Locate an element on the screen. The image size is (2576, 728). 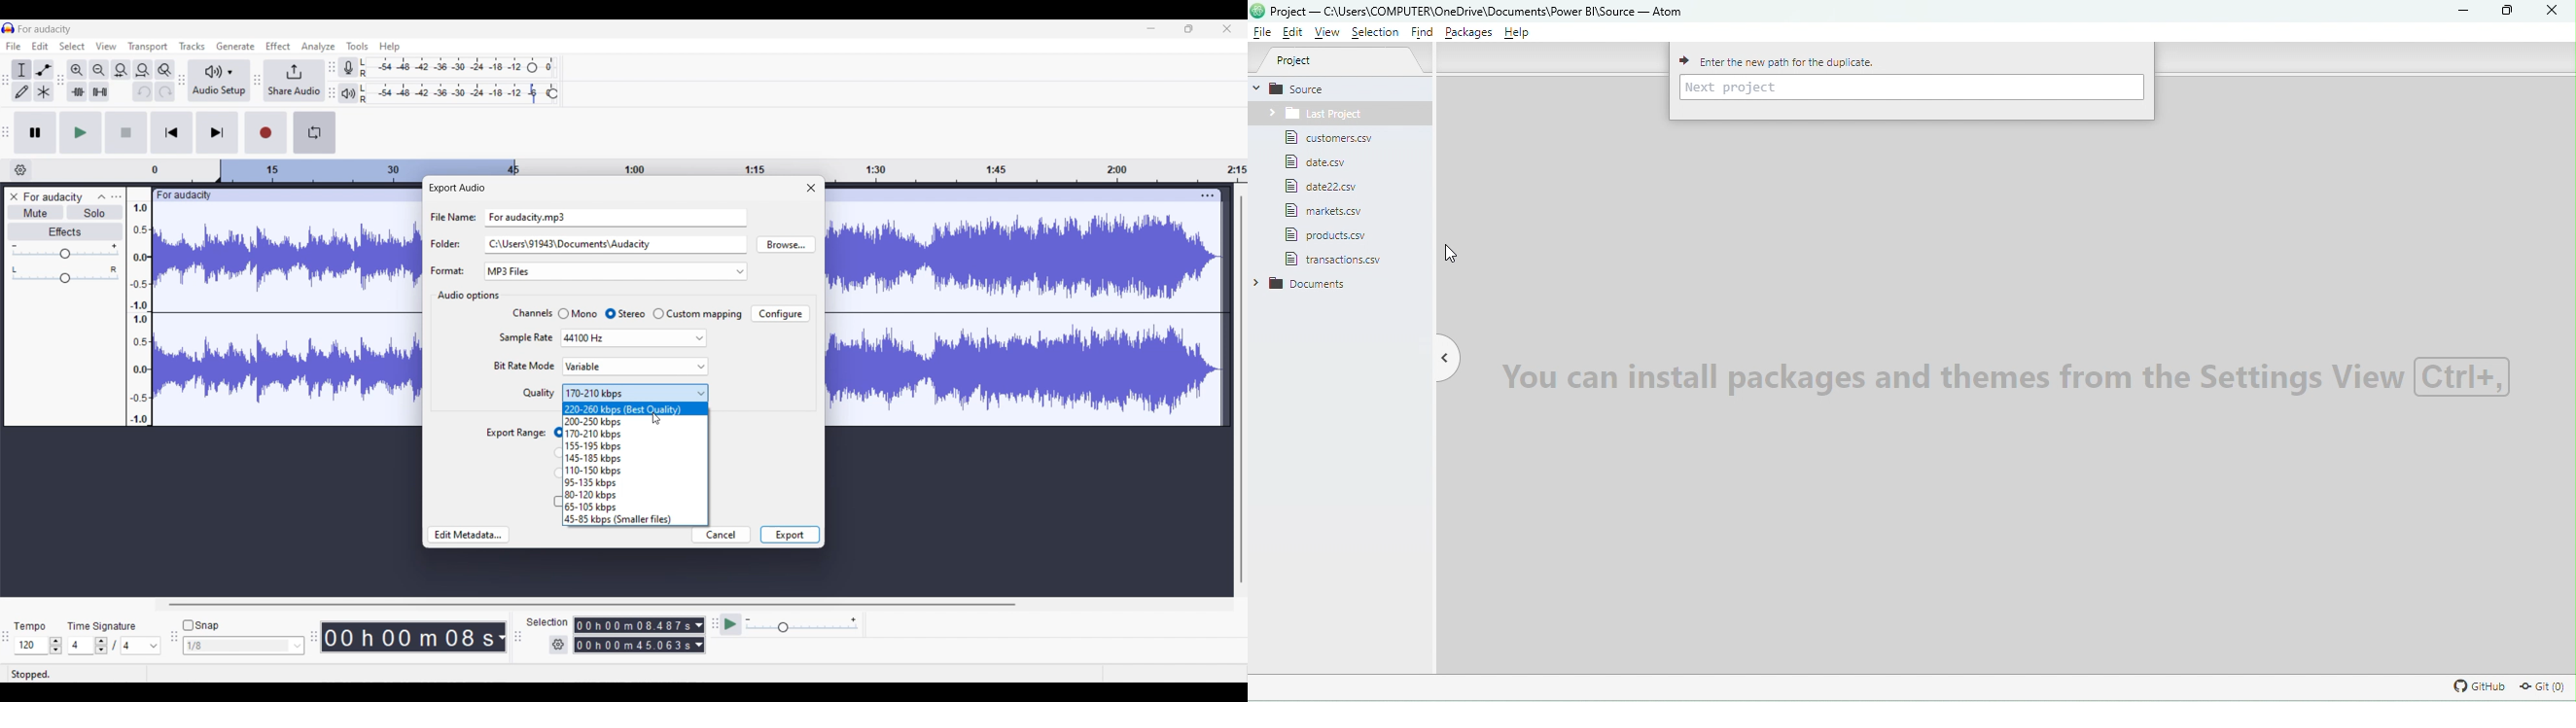
Zoom toggle is located at coordinates (164, 70).